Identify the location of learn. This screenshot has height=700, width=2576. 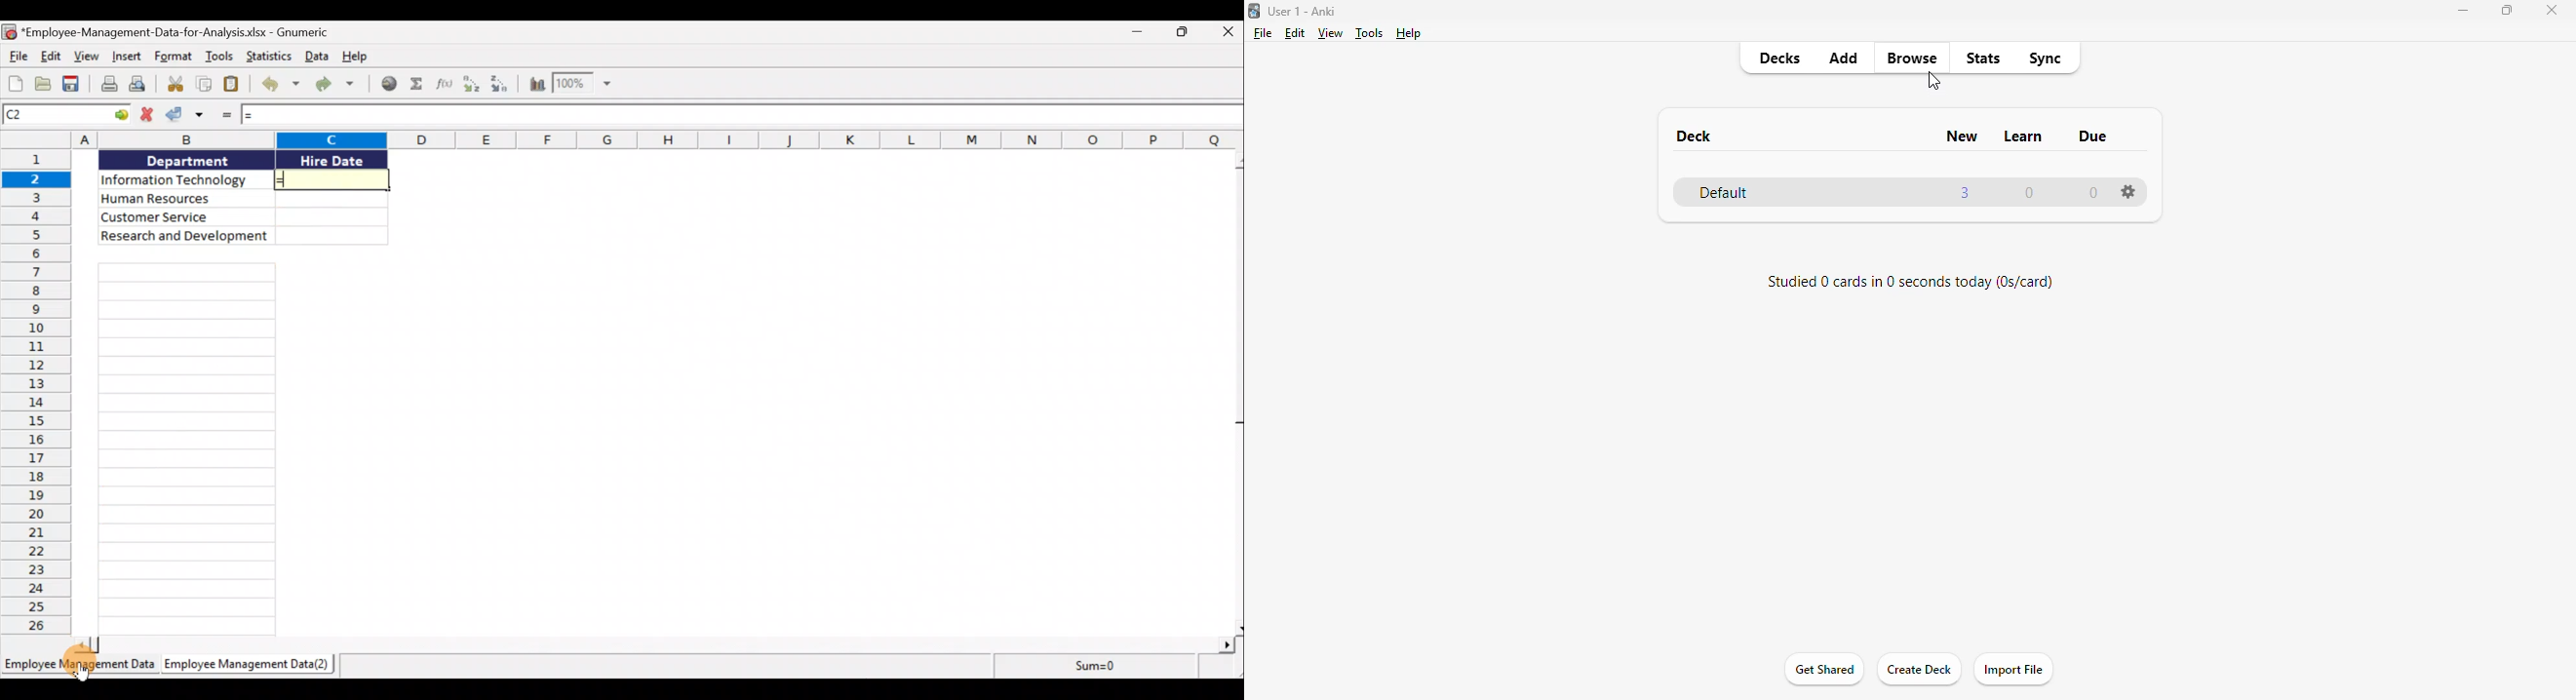
(2024, 136).